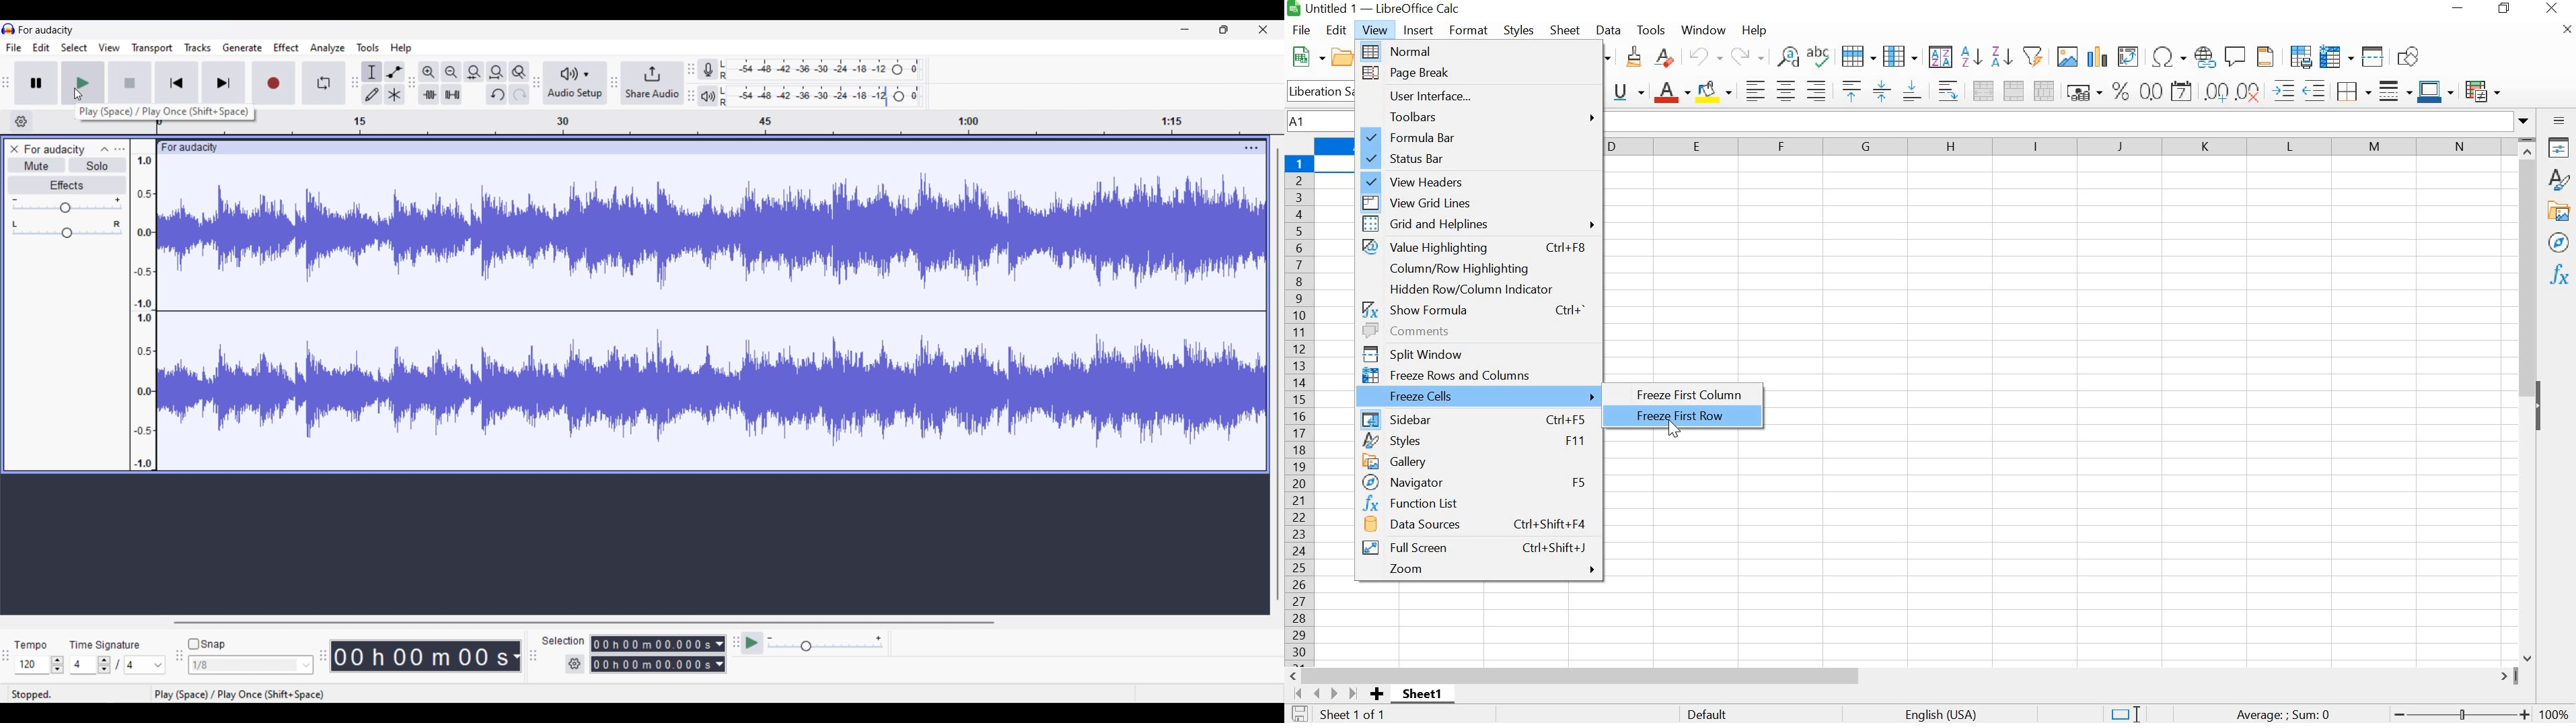 This screenshot has width=2576, height=728. Describe the element at coordinates (1306, 57) in the screenshot. I see `NEW` at that location.